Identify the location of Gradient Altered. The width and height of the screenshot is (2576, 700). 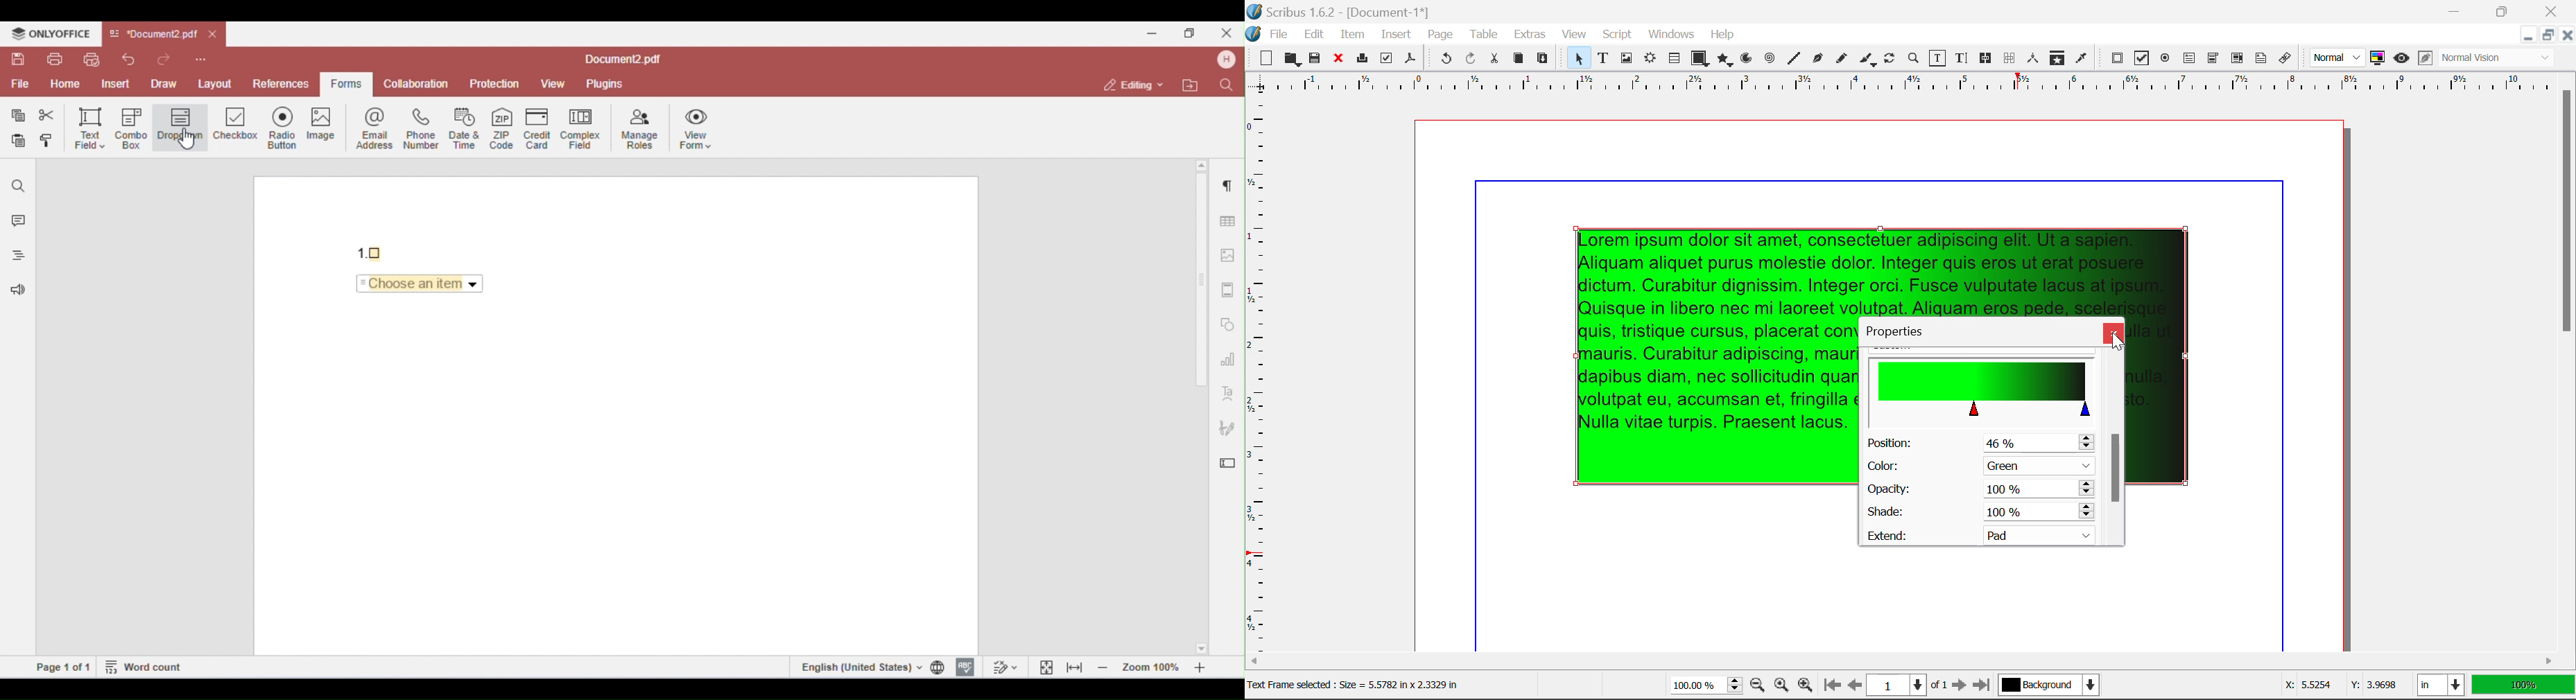
(1982, 390).